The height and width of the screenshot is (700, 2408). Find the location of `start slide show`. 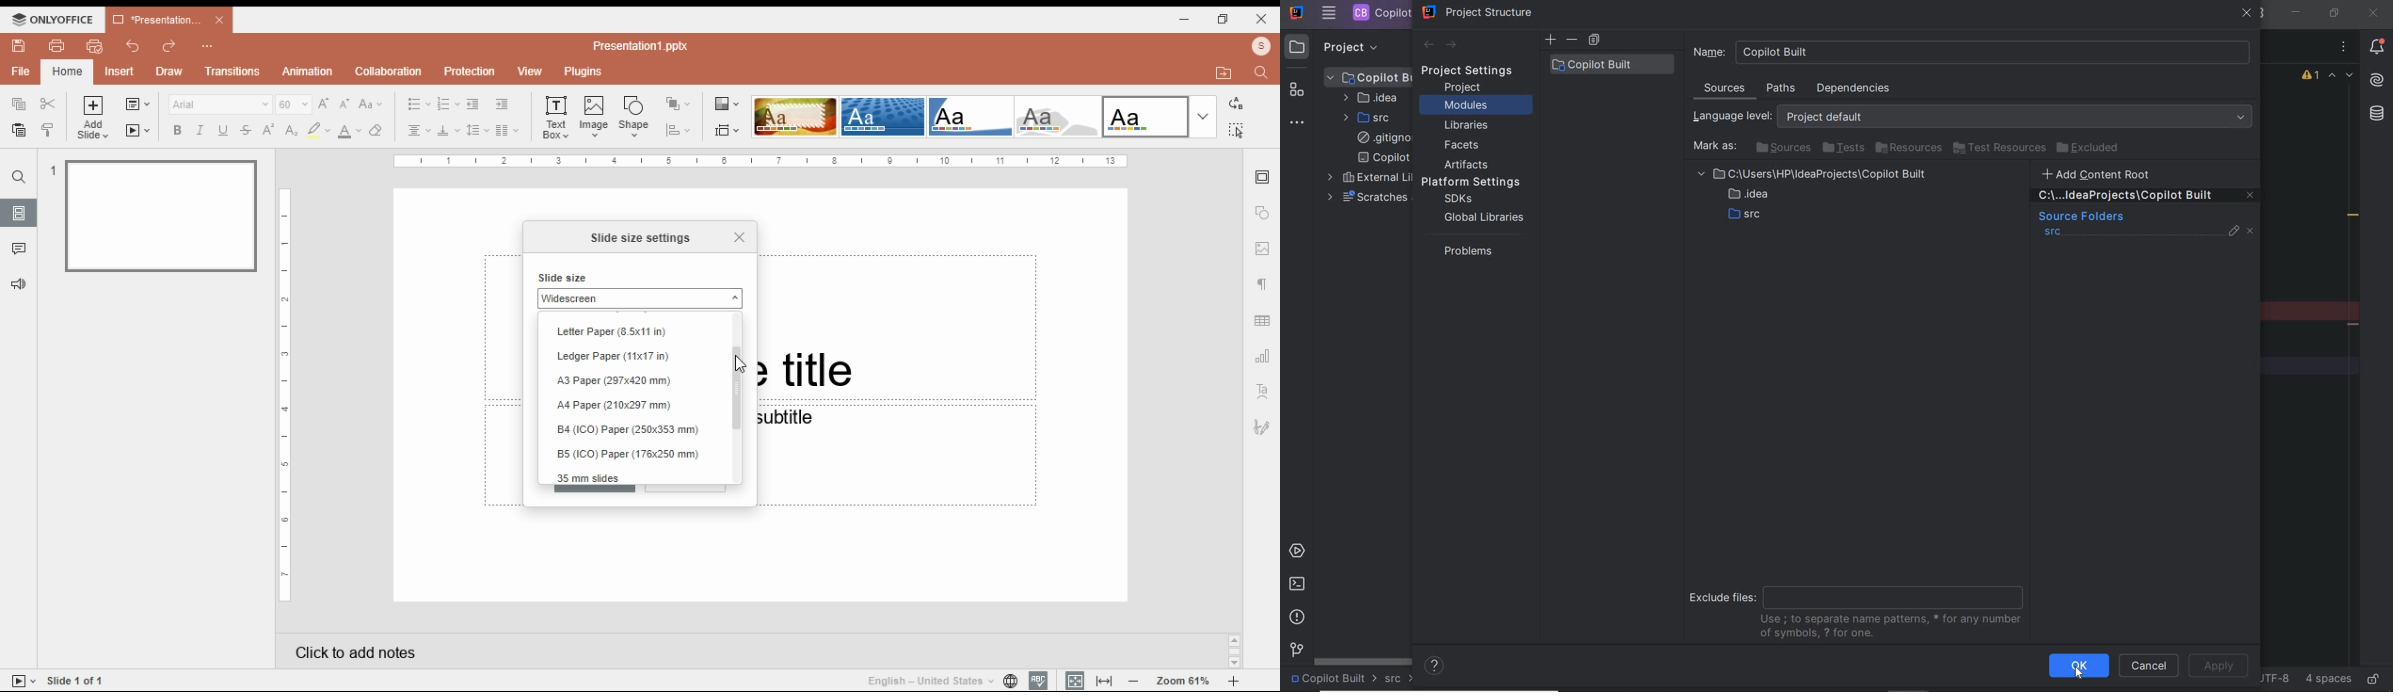

start slide show is located at coordinates (24, 681).